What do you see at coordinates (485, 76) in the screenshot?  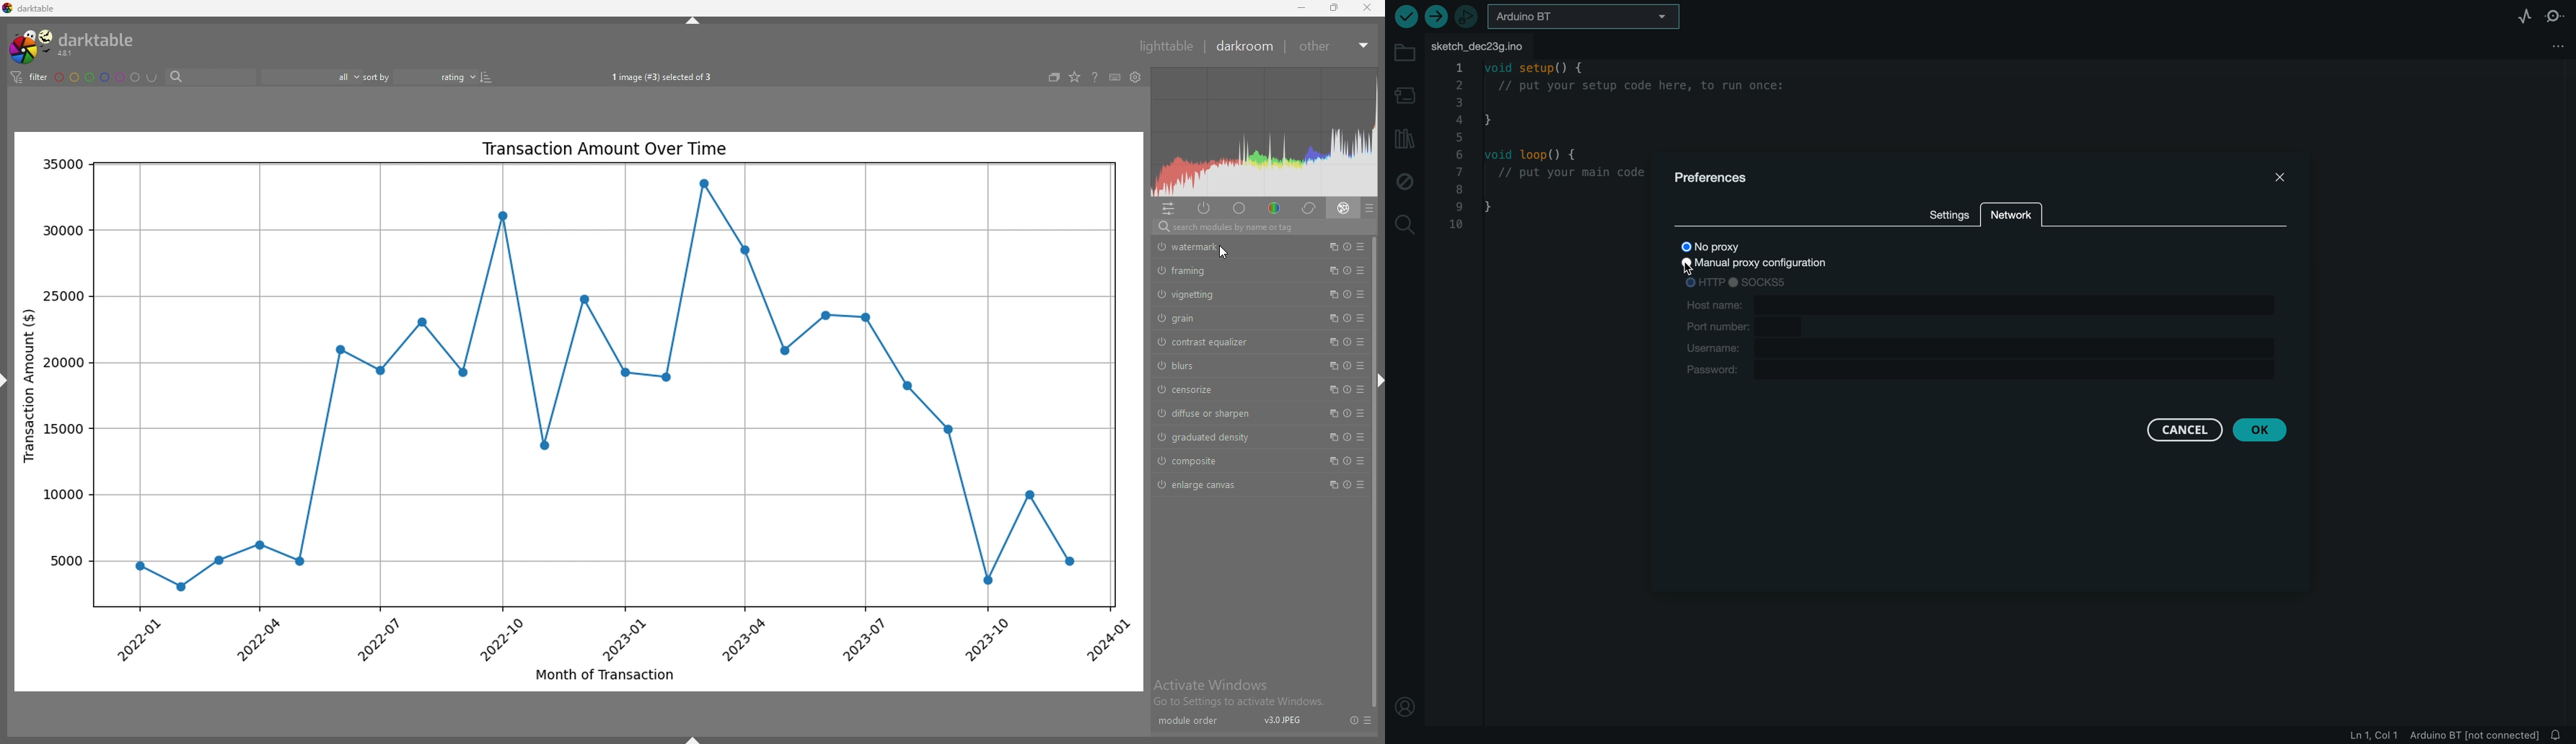 I see `reverse sort order` at bounding box center [485, 76].